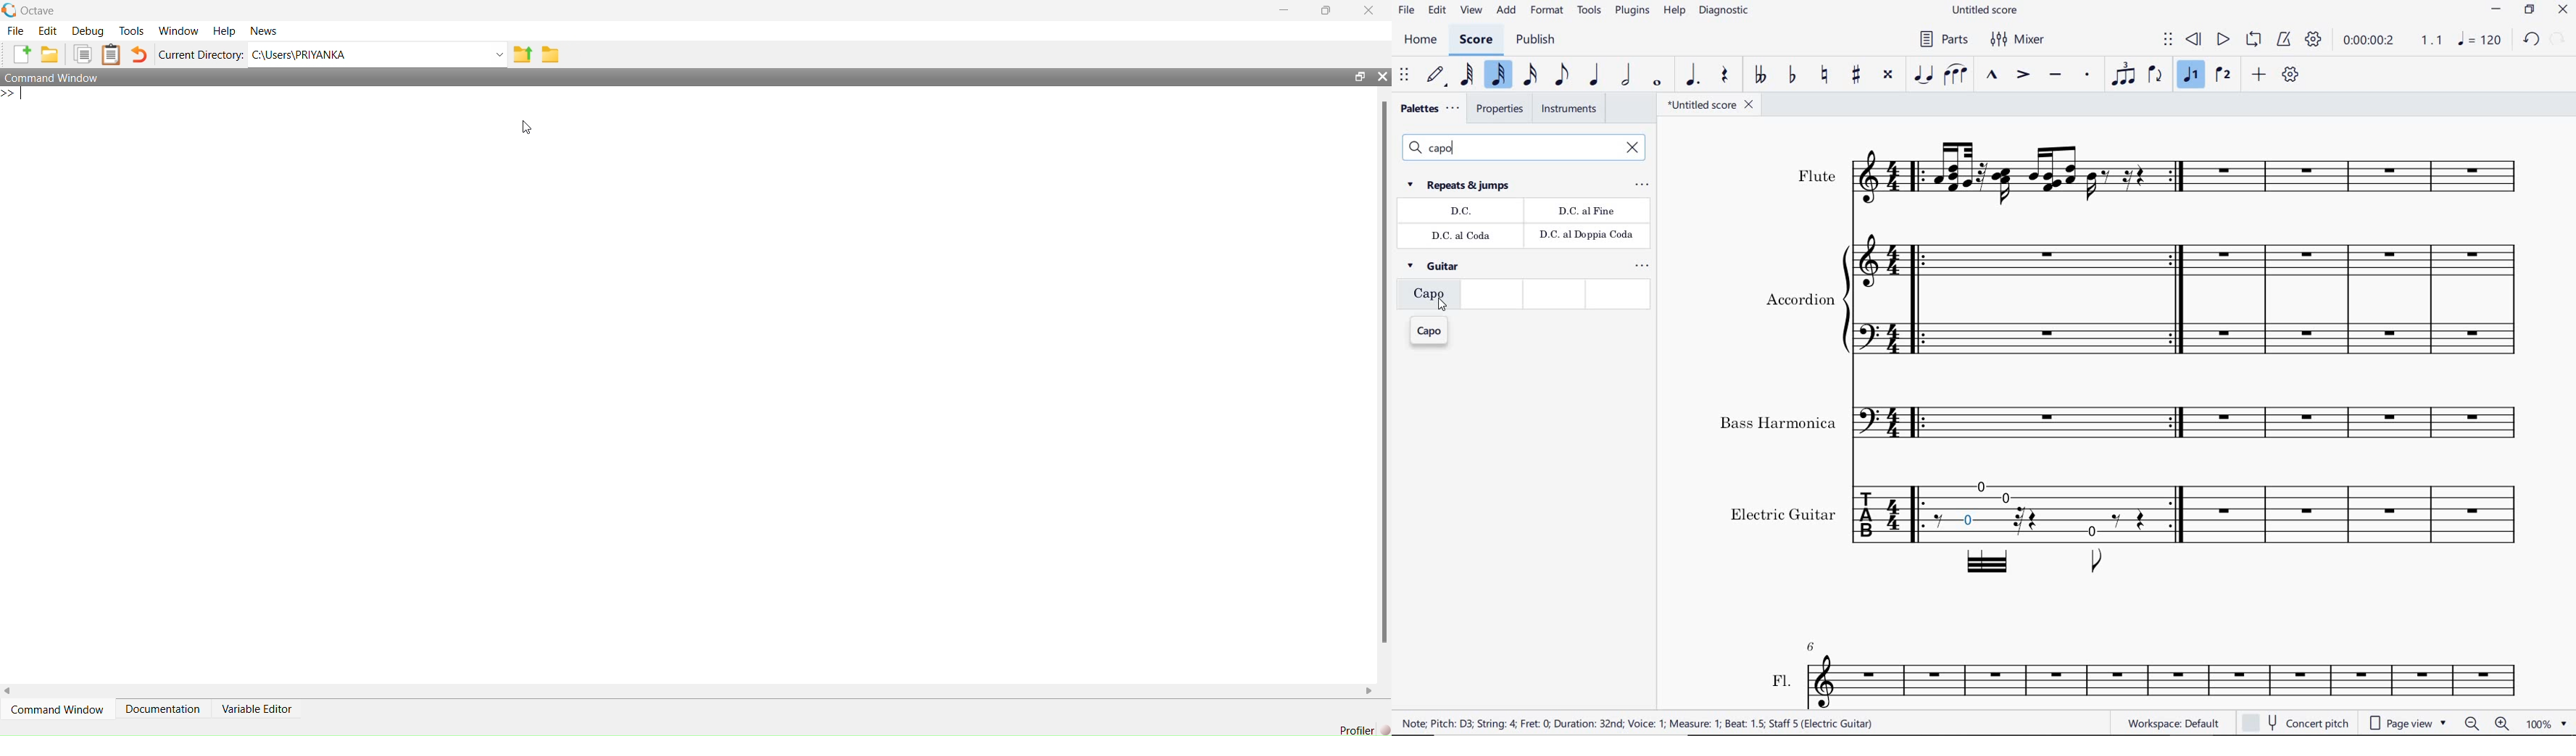 The width and height of the screenshot is (2576, 756). I want to click on zoom factor, so click(2545, 724).